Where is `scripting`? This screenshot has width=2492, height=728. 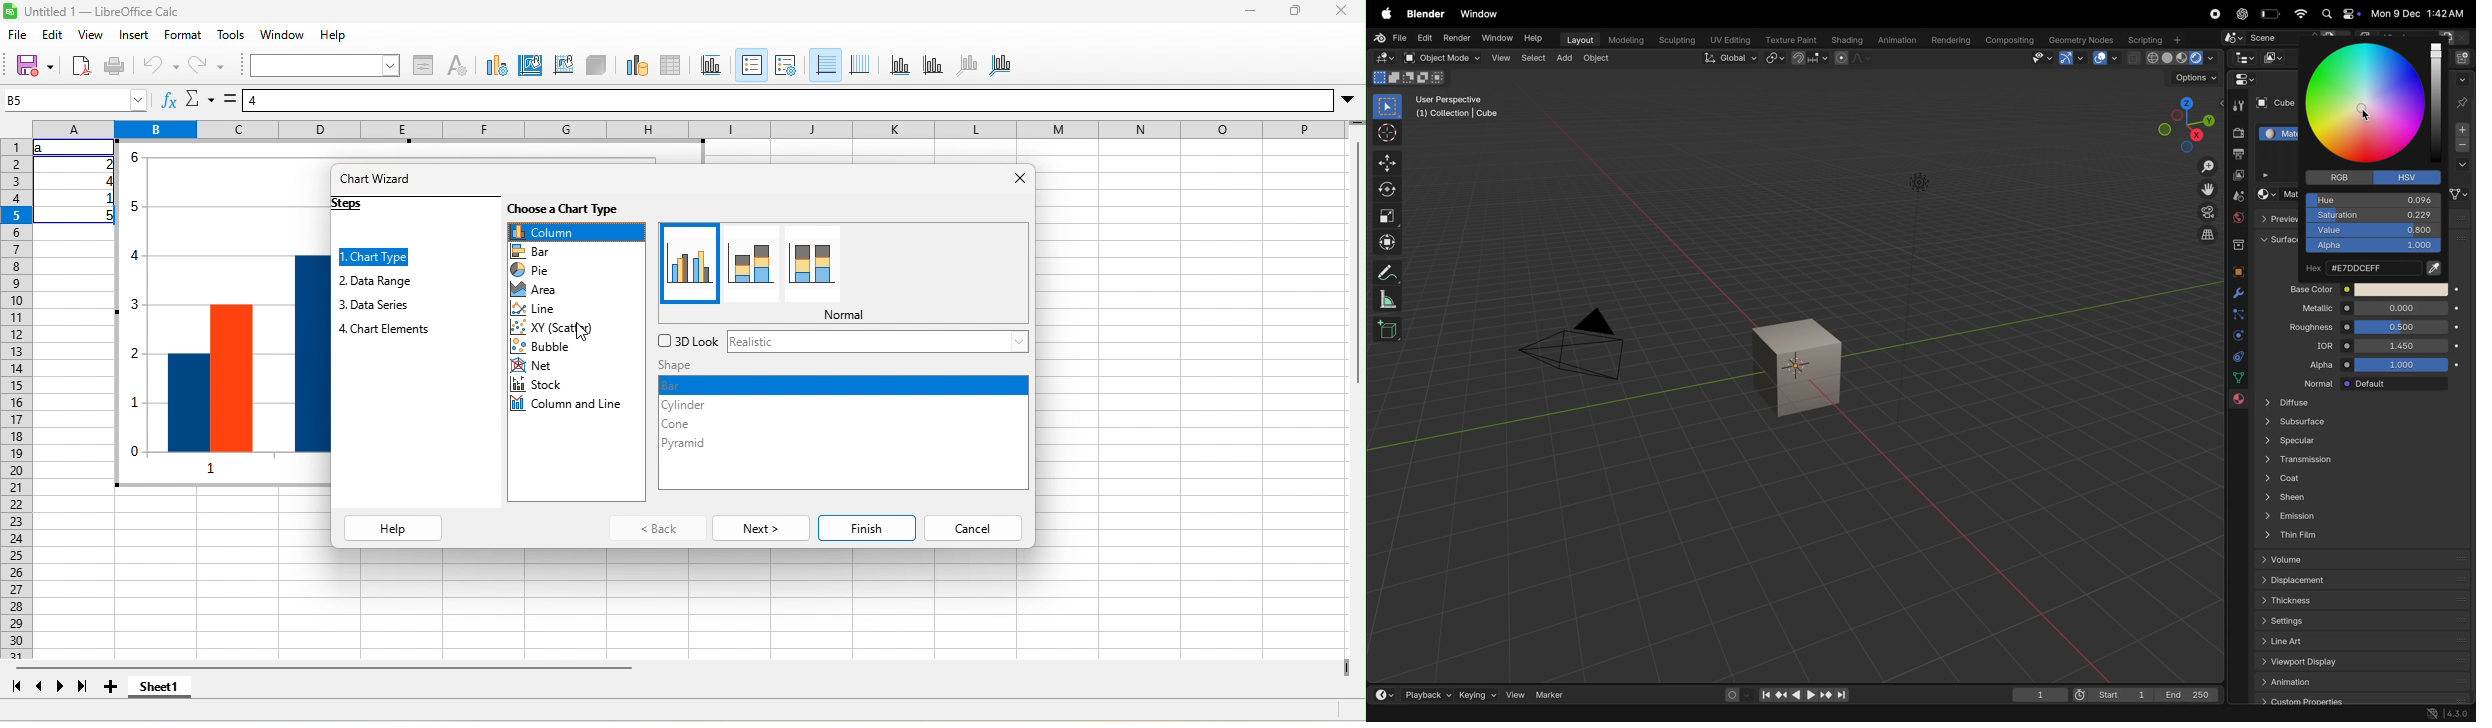
scripting is located at coordinates (2155, 39).